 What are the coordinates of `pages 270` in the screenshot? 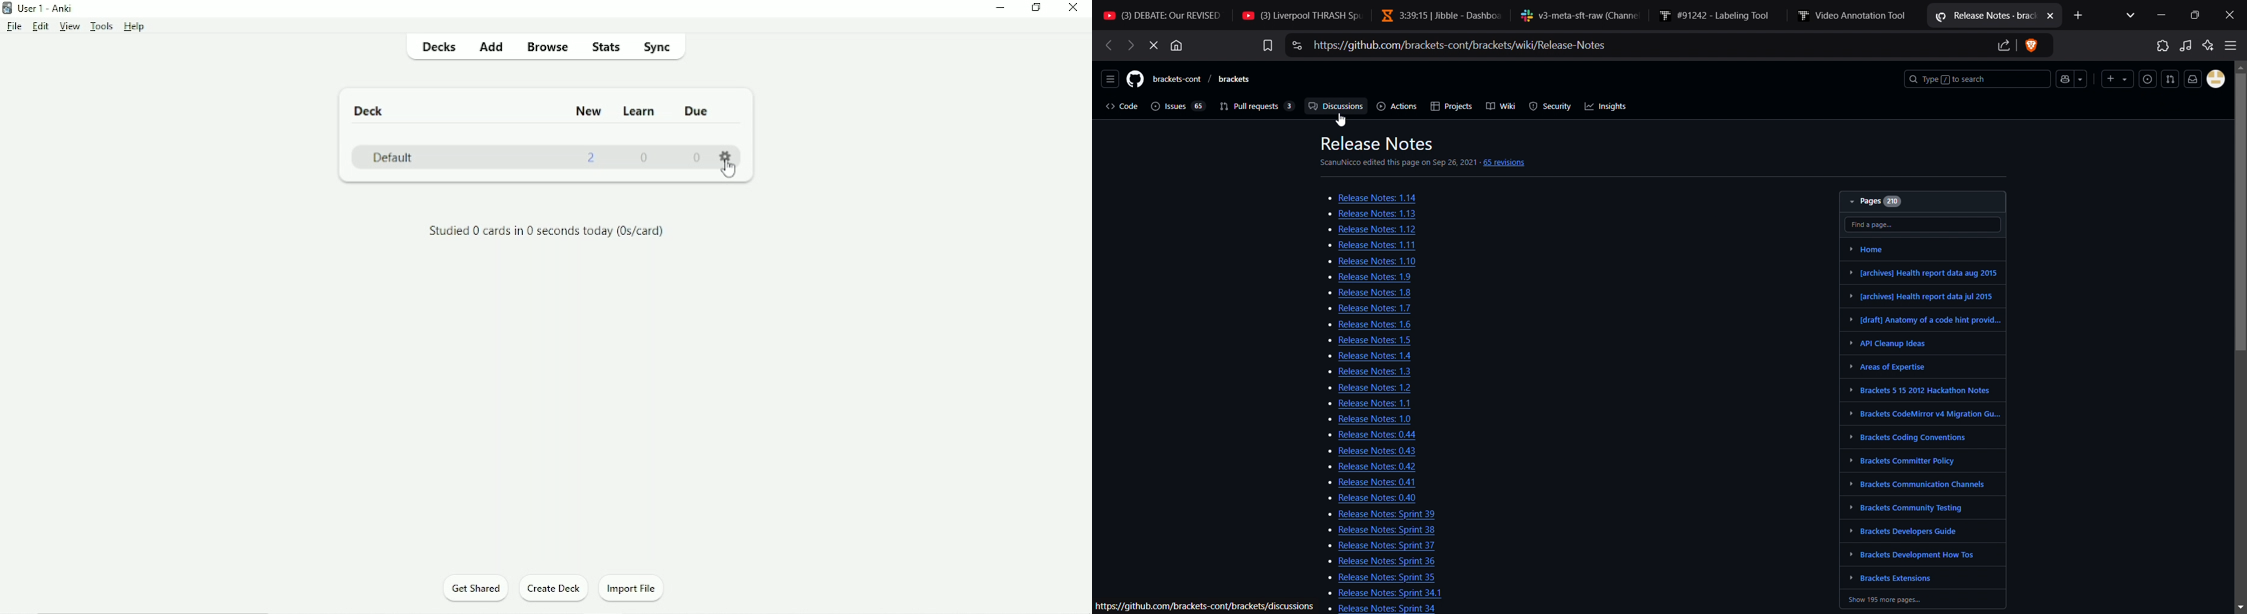 It's located at (1924, 203).